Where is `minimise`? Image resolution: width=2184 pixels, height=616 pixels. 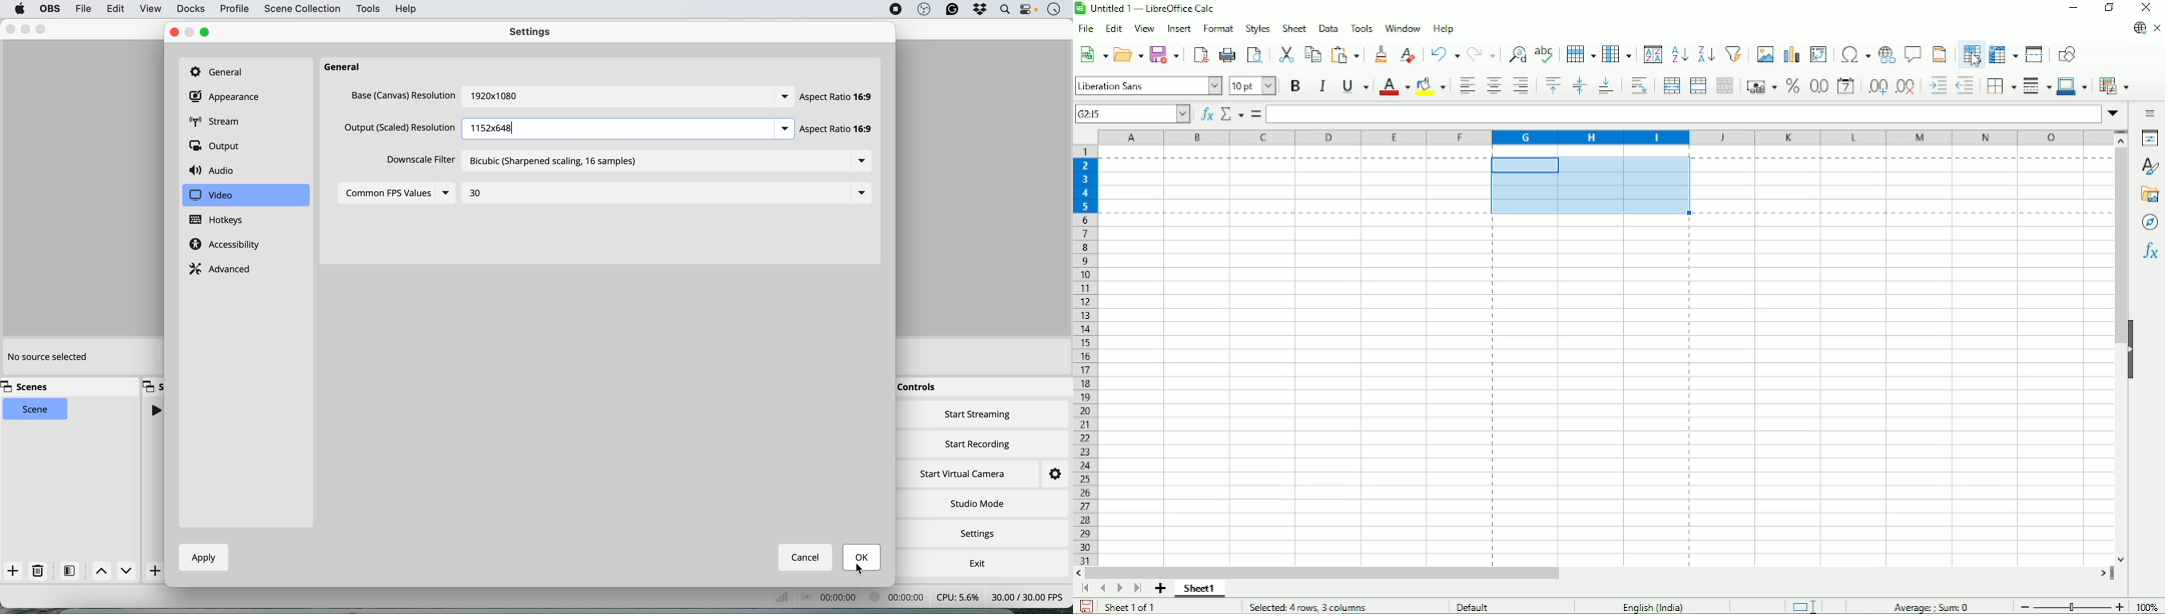
minimise is located at coordinates (28, 29).